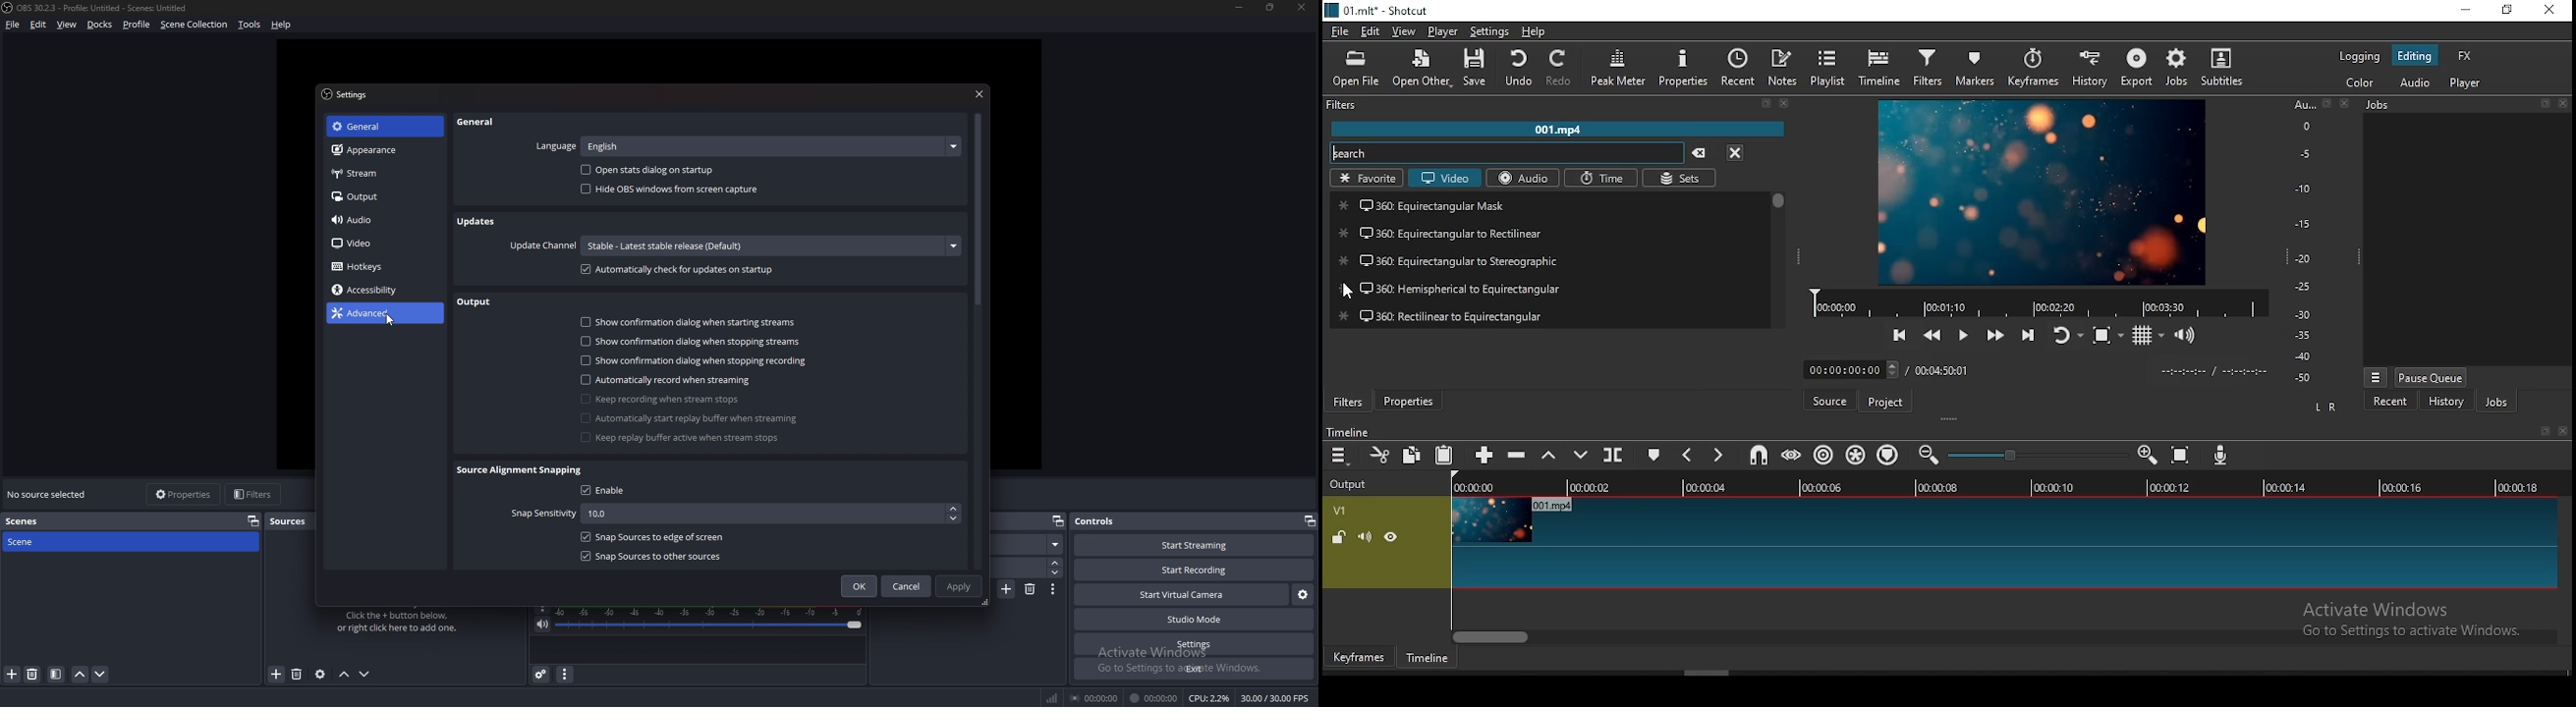 Image resolution: width=2576 pixels, height=728 pixels. Describe the element at coordinates (1420, 69) in the screenshot. I see `Open Other` at that location.